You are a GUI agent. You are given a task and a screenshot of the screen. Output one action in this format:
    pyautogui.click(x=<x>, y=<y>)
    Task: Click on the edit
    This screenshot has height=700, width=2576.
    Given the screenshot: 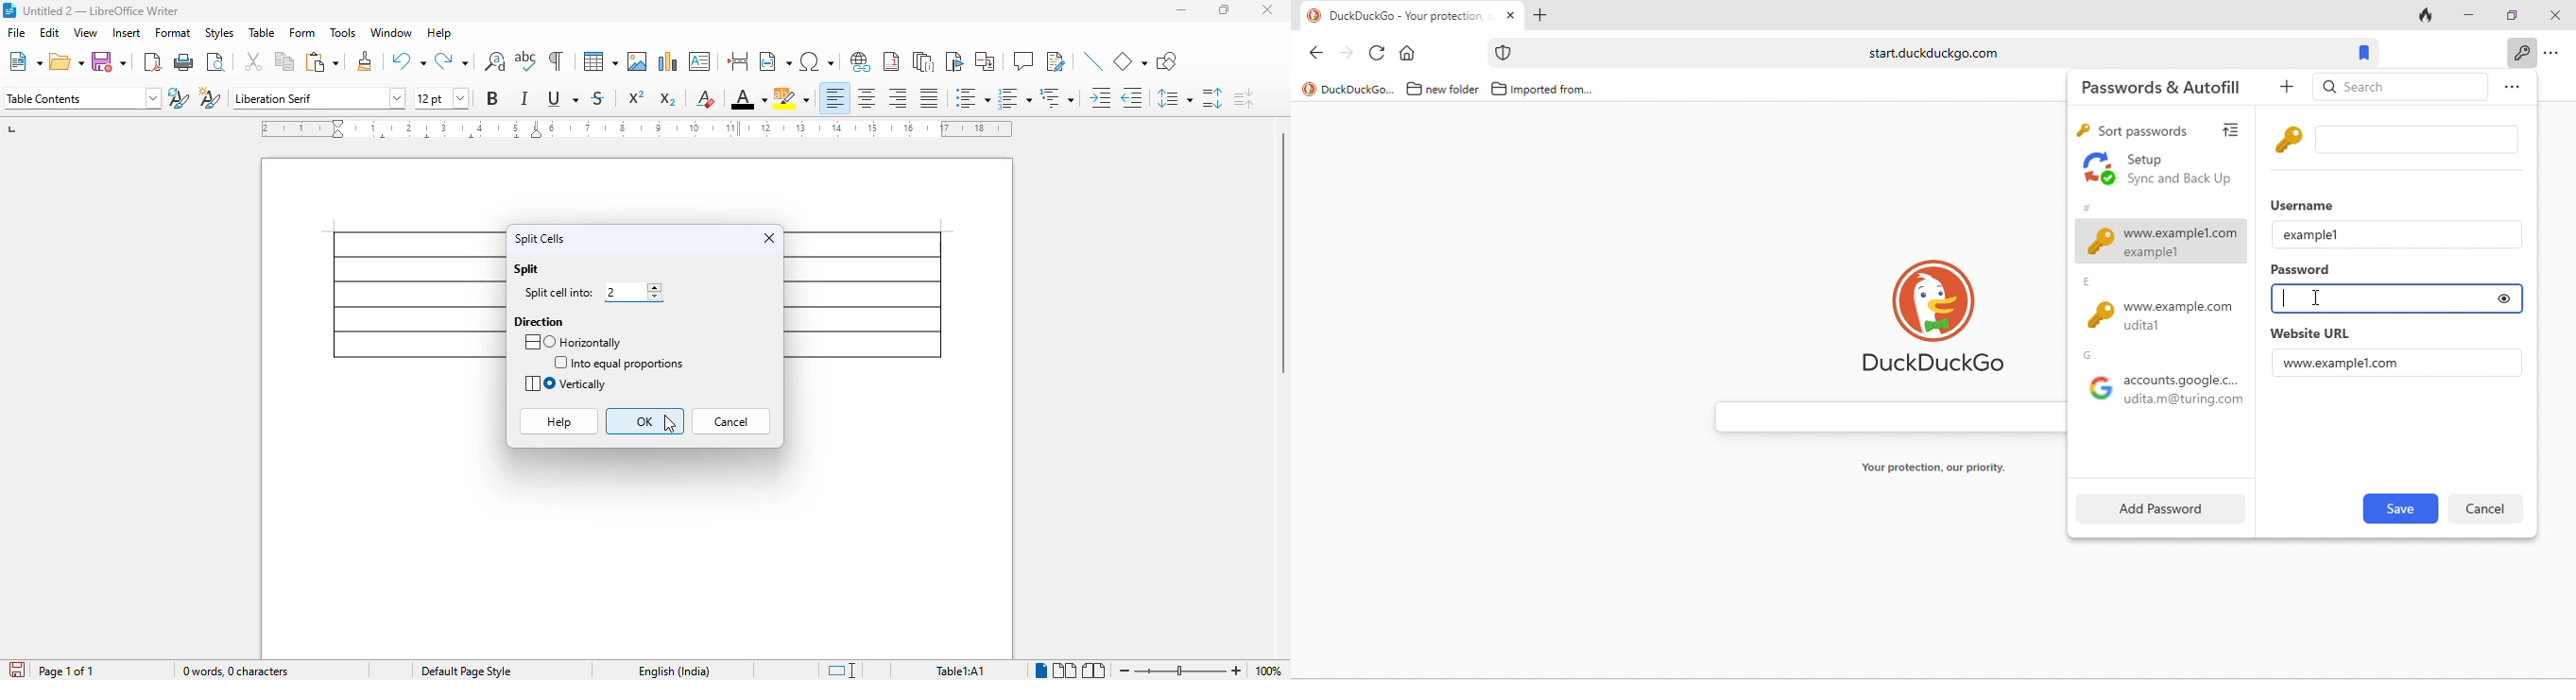 What is the action you would take?
    pyautogui.click(x=49, y=32)
    